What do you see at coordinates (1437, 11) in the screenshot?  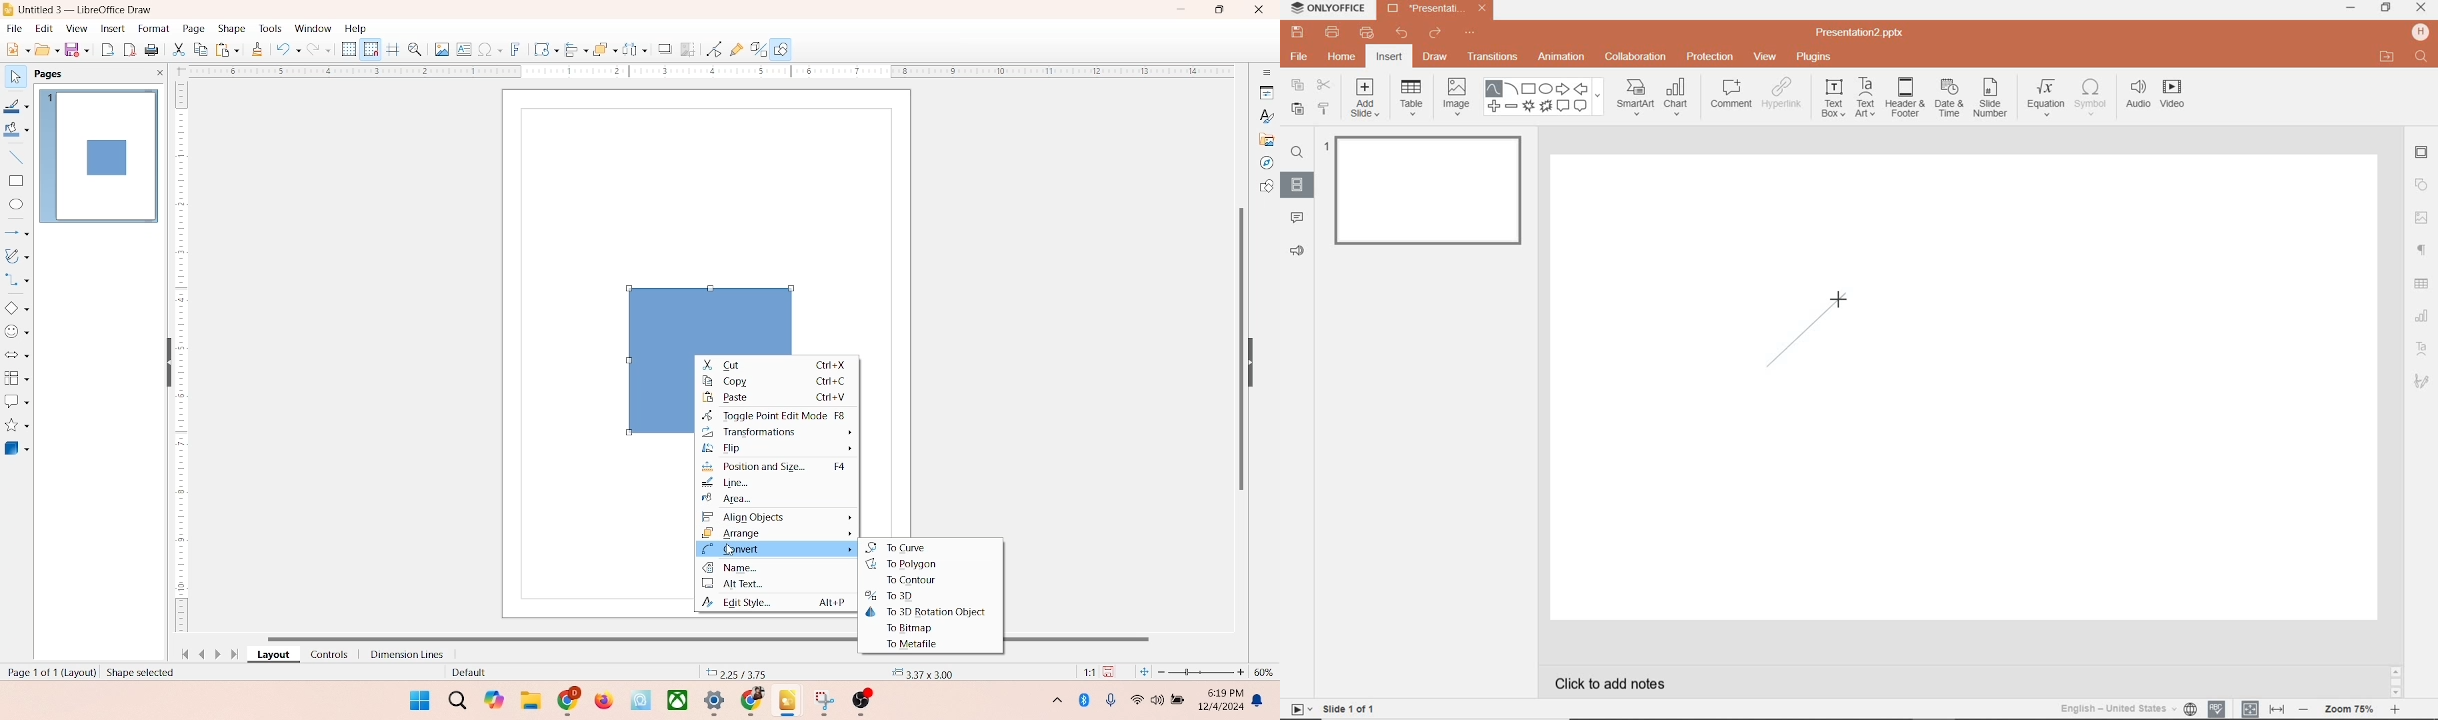 I see `Presentation2.pptx` at bounding box center [1437, 11].